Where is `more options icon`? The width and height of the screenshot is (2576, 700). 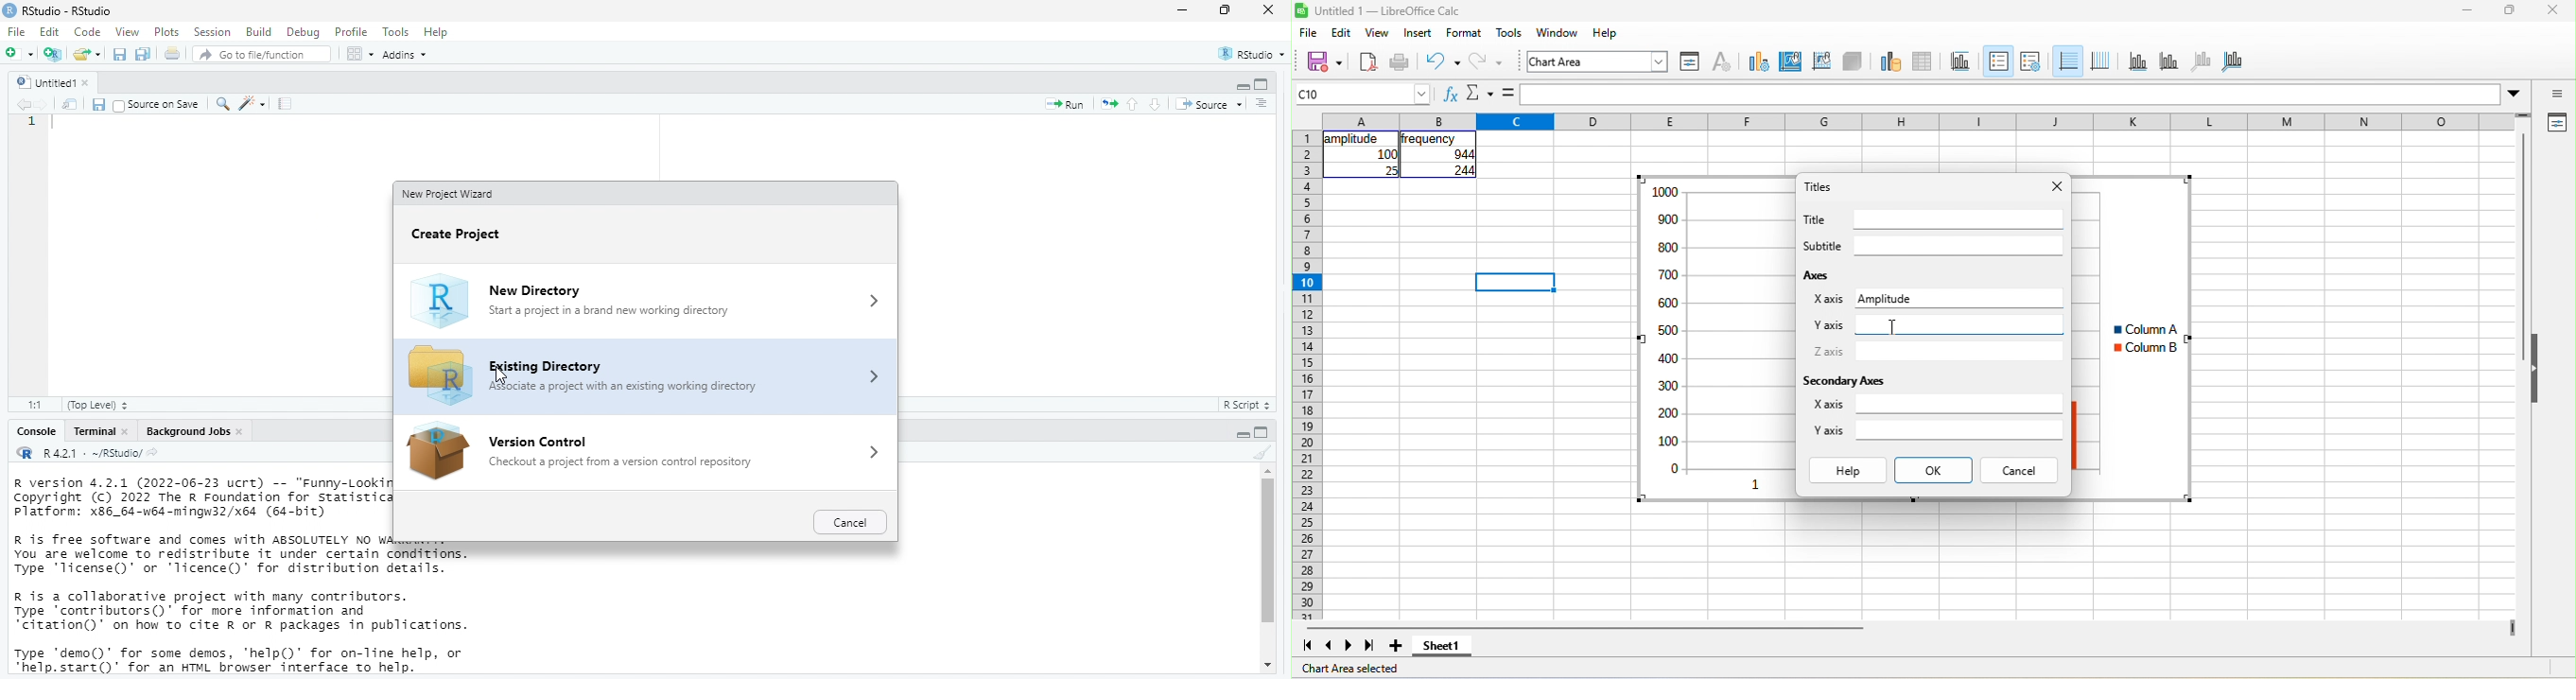 more options icon is located at coordinates (866, 303).